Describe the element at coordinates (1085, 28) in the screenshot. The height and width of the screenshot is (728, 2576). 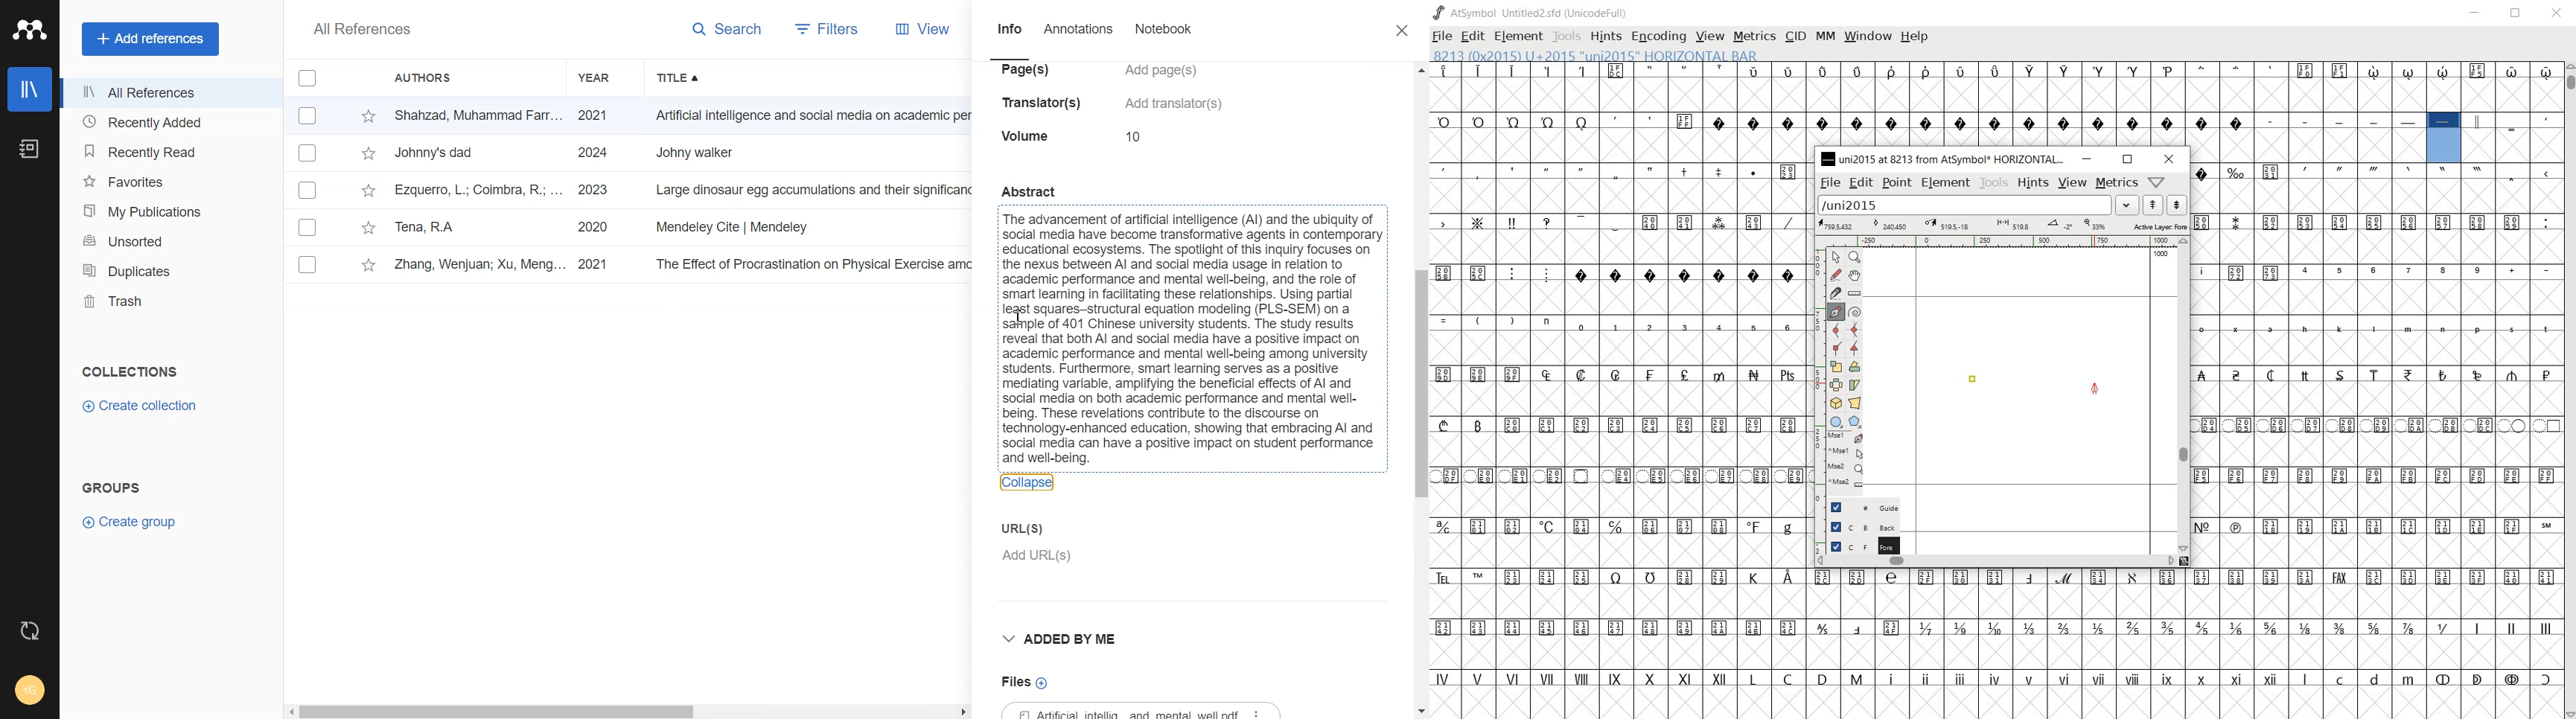
I see `Annotations` at that location.